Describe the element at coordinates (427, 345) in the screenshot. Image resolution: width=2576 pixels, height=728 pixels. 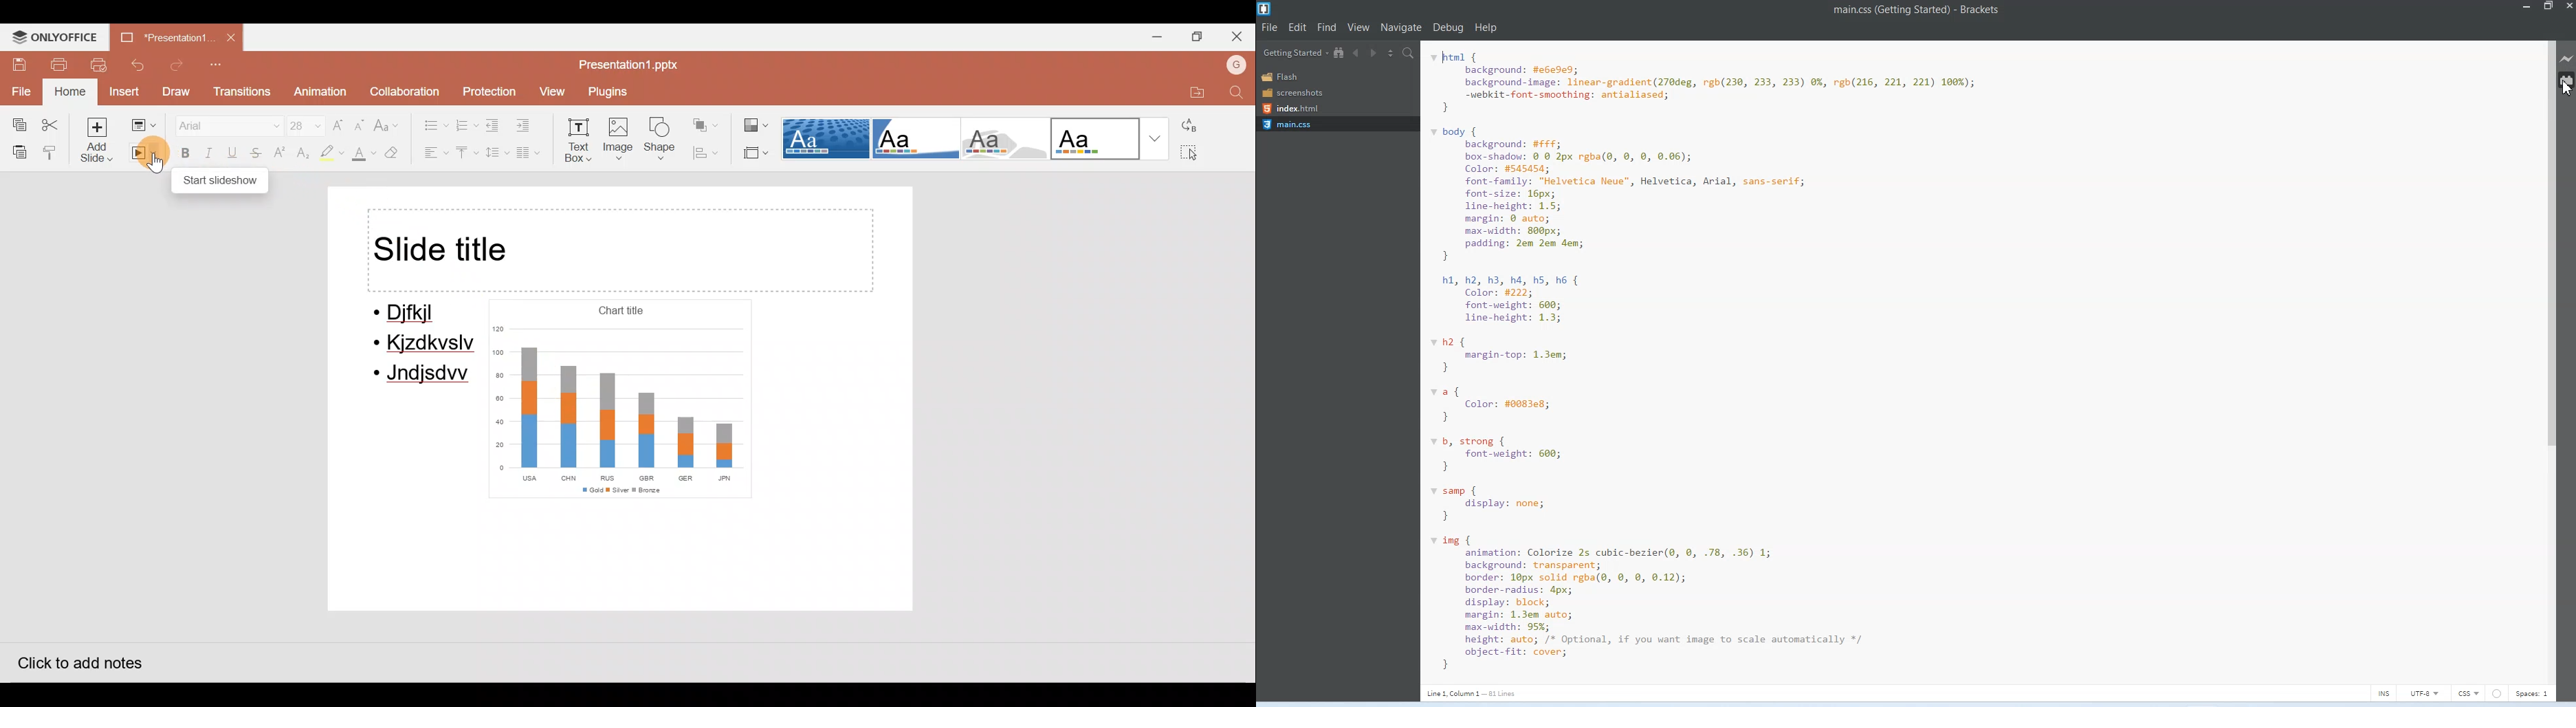
I see `Kjzdkvslv` at that location.